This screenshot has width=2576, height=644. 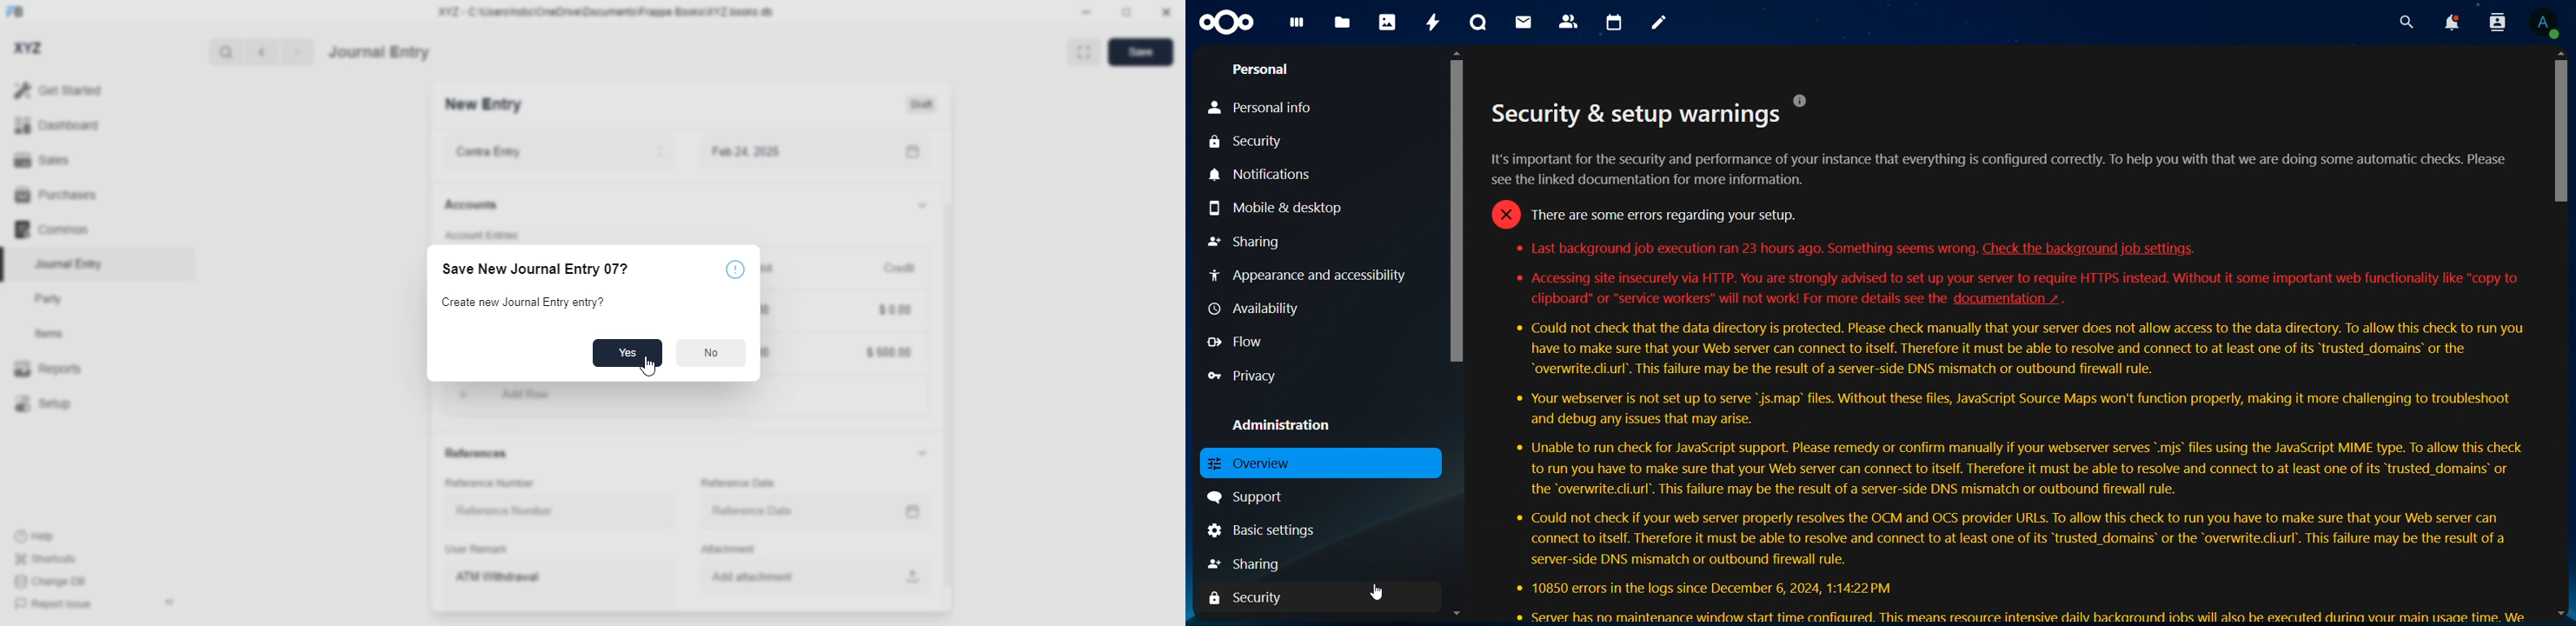 What do you see at coordinates (2454, 24) in the screenshot?
I see `notifications` at bounding box center [2454, 24].